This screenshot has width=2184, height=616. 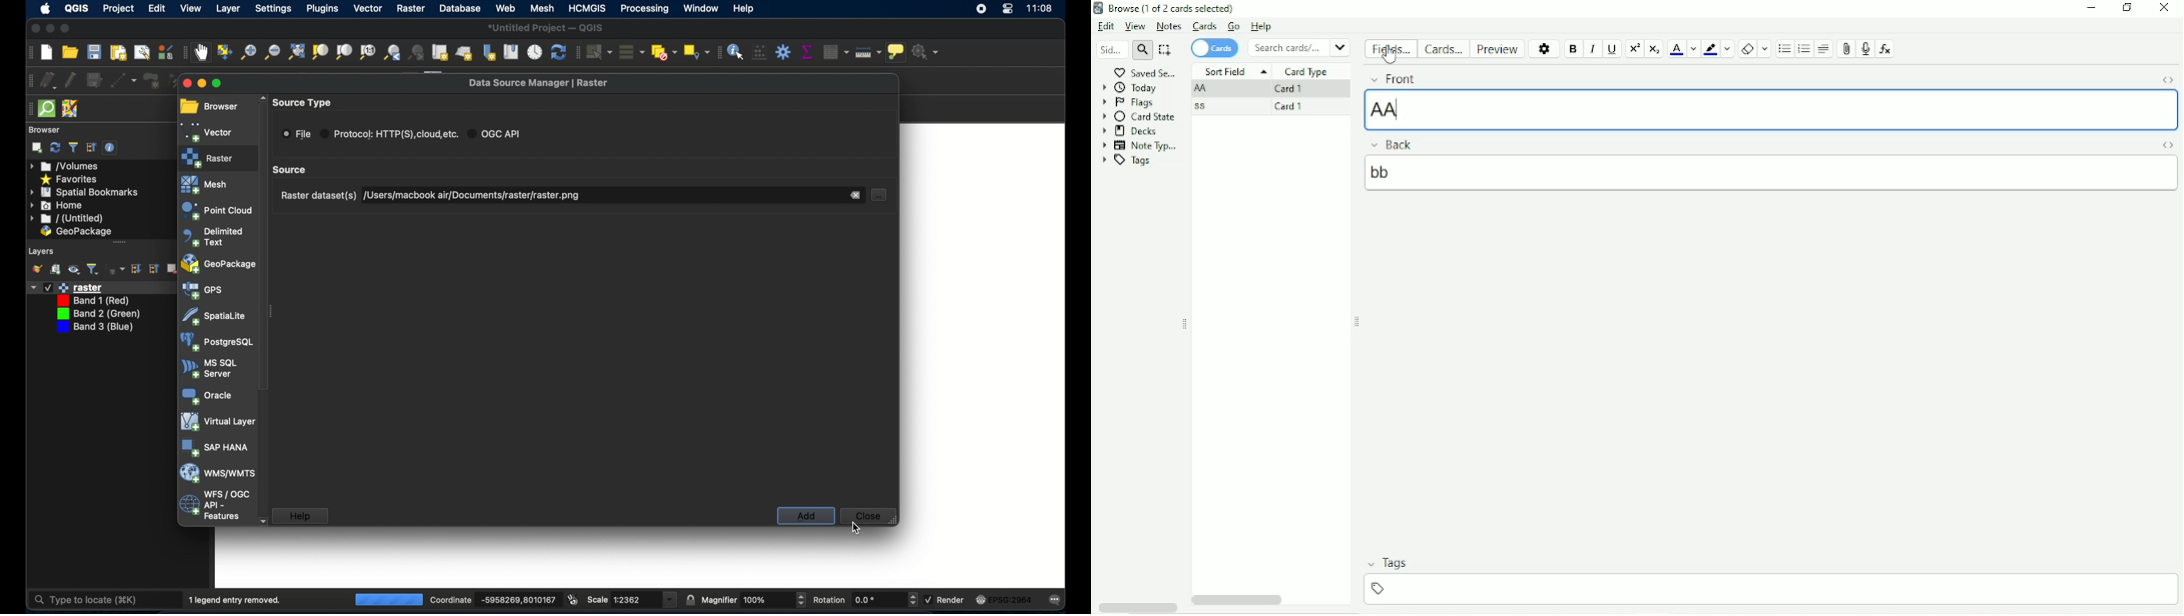 What do you see at coordinates (1396, 563) in the screenshot?
I see `Tags` at bounding box center [1396, 563].